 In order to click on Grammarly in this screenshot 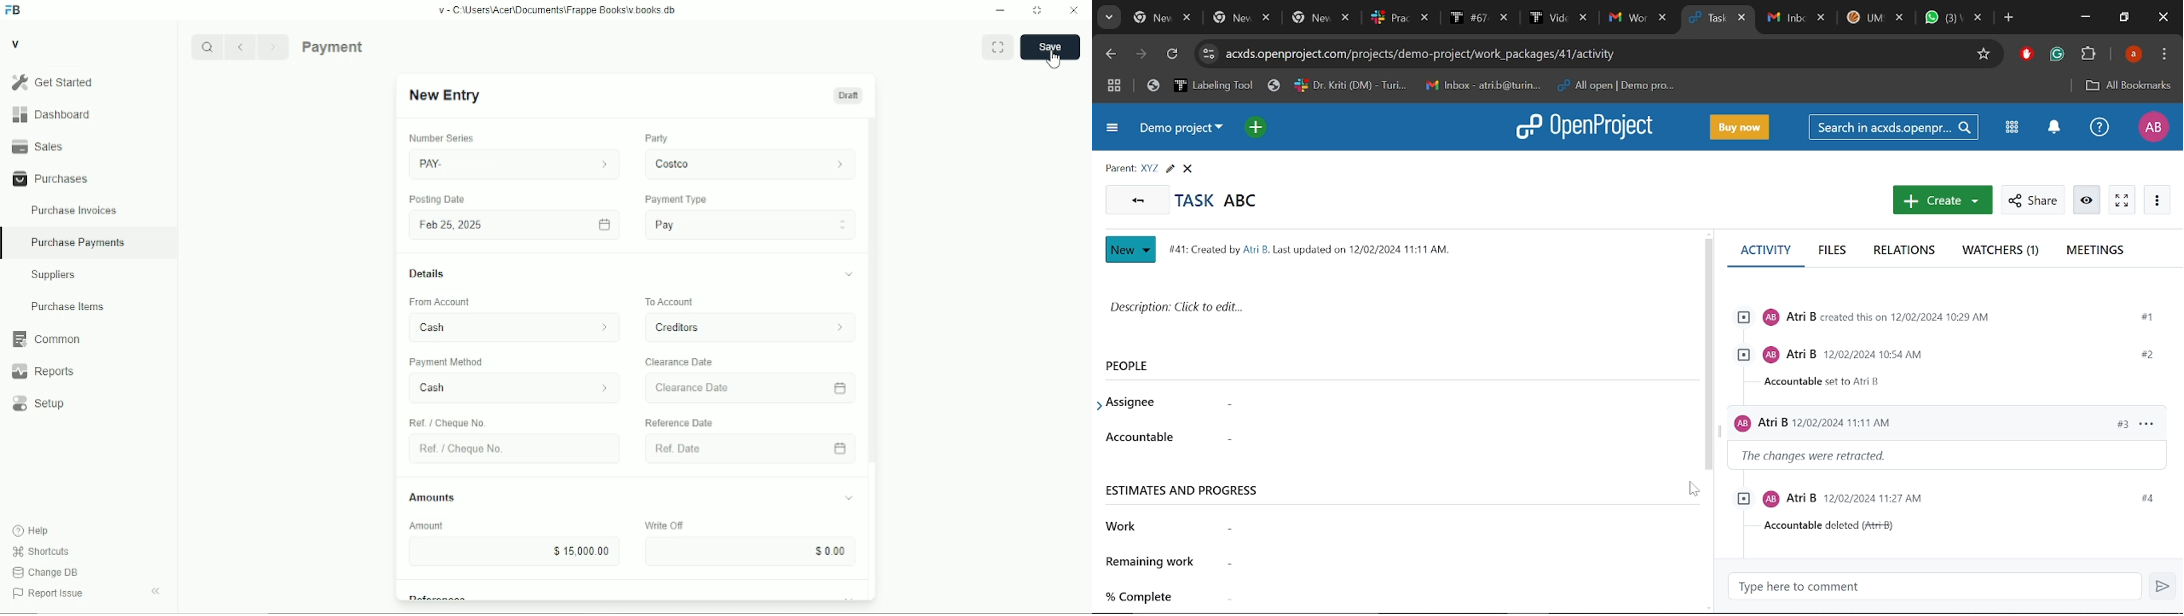, I will do `click(2057, 55)`.